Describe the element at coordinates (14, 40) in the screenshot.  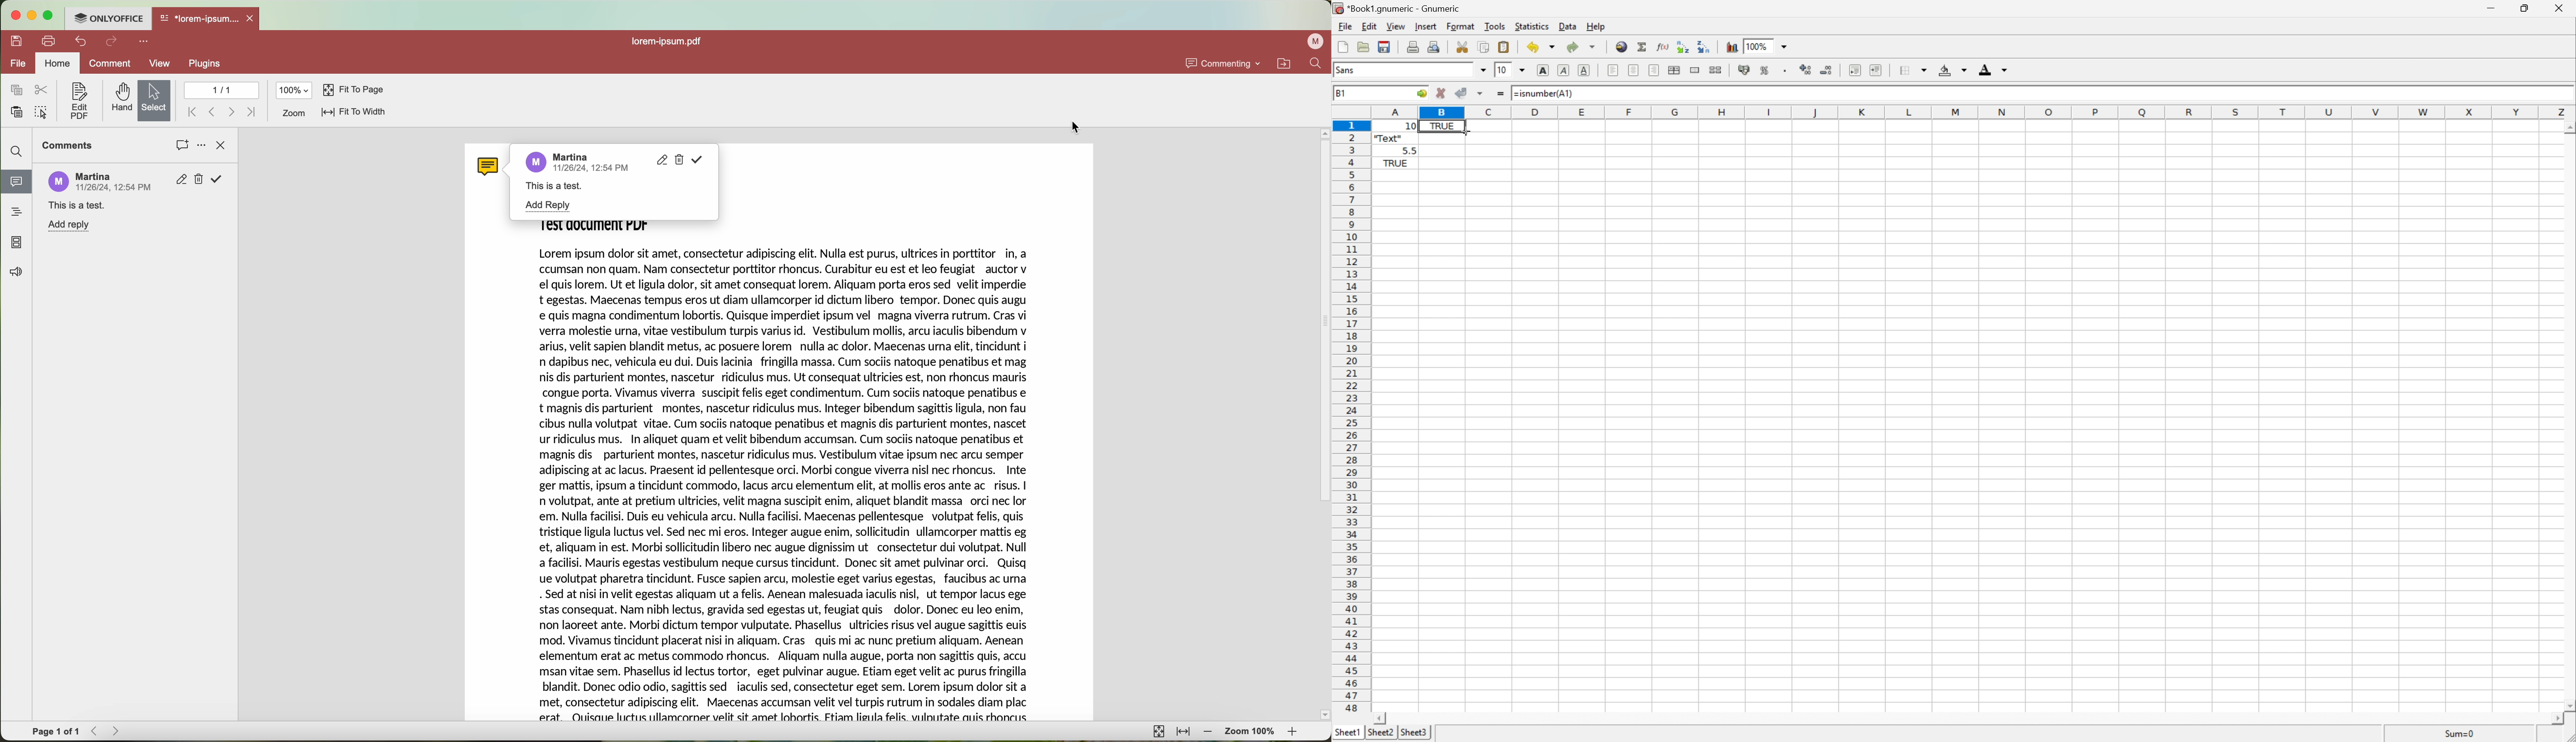
I see `save` at that location.